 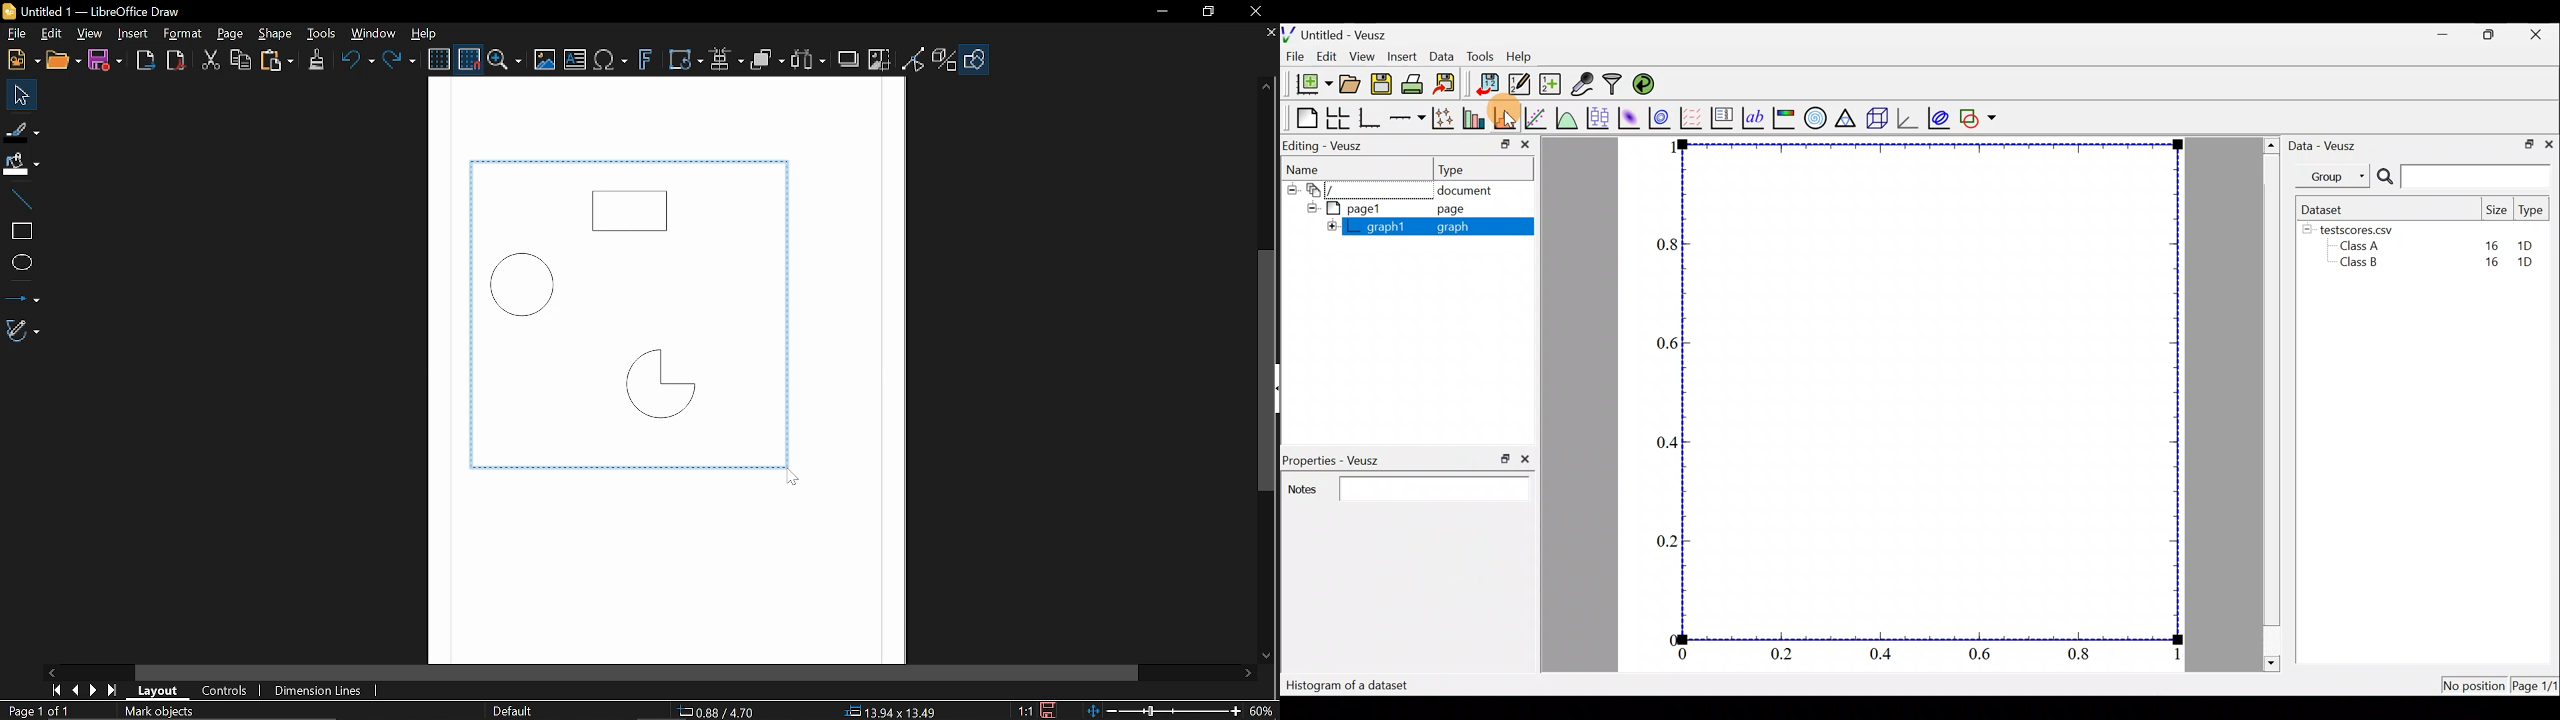 What do you see at coordinates (1613, 85) in the screenshot?
I see `Filter data` at bounding box center [1613, 85].